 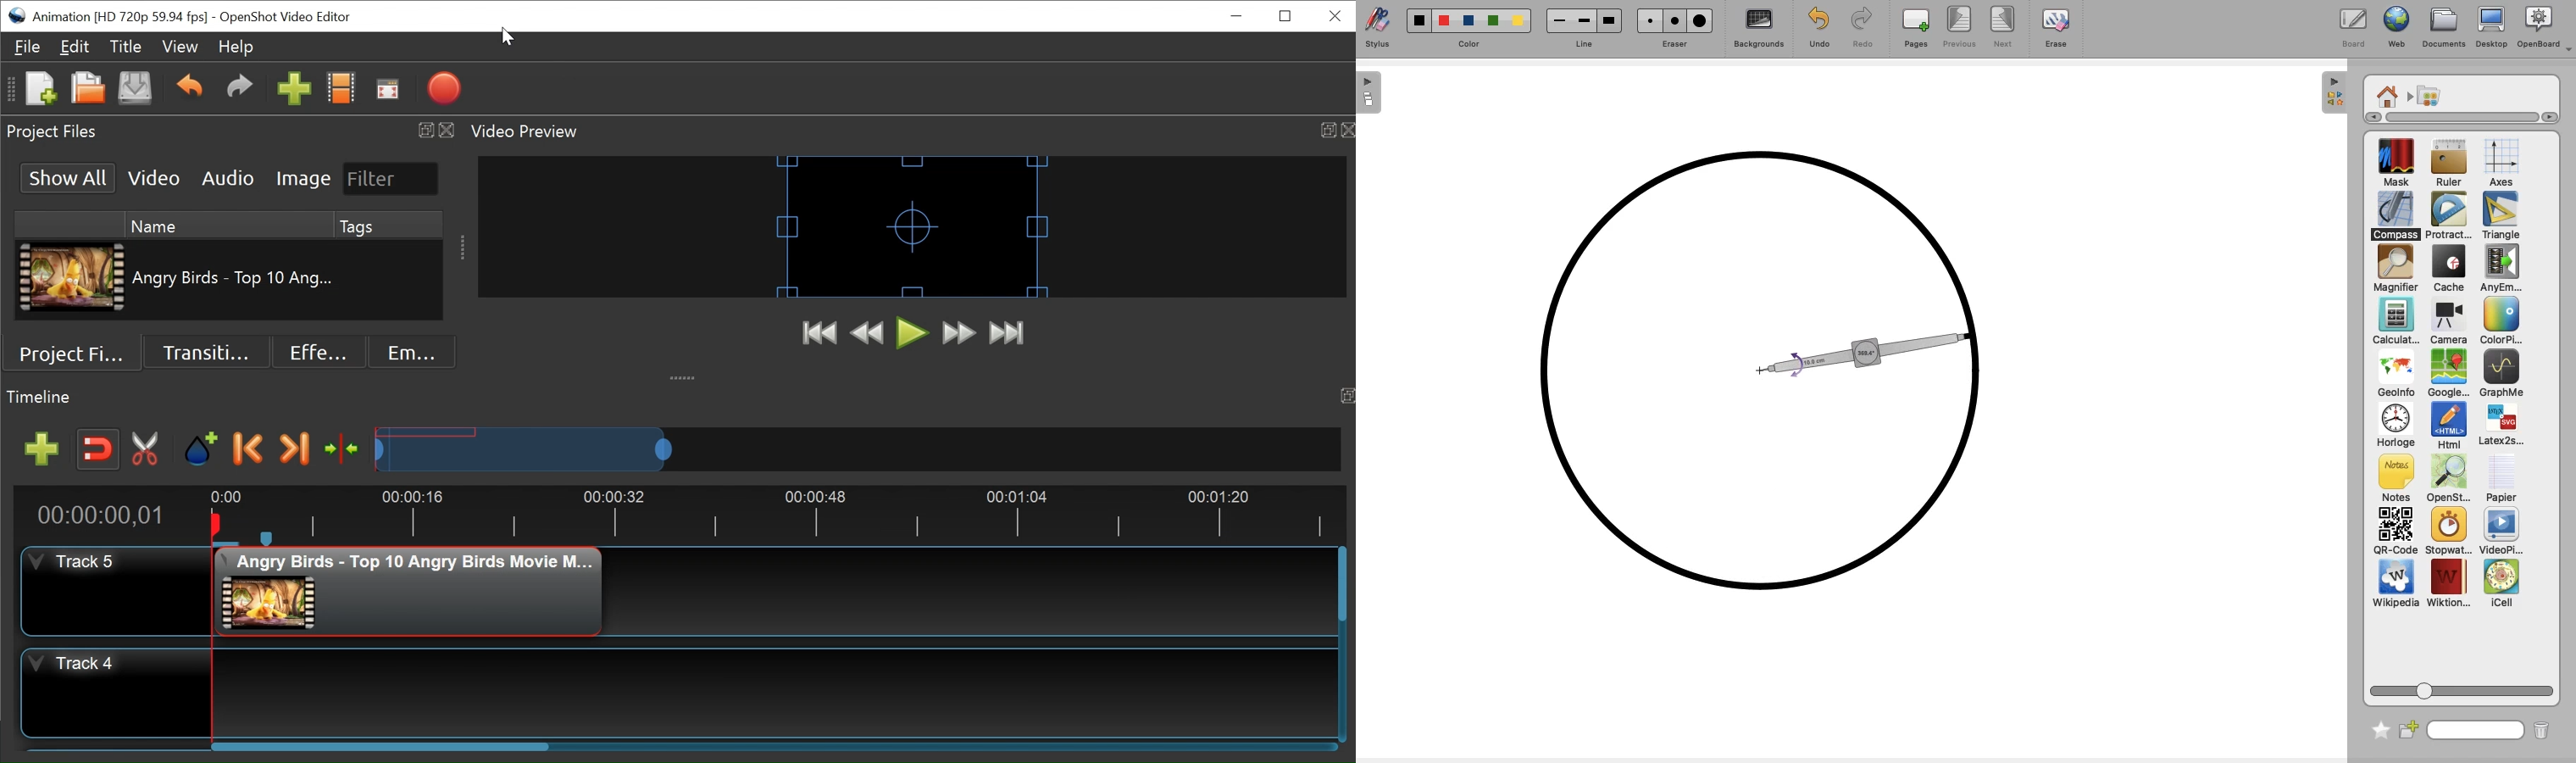 What do you see at coordinates (2501, 426) in the screenshot?
I see `Latex2s` at bounding box center [2501, 426].